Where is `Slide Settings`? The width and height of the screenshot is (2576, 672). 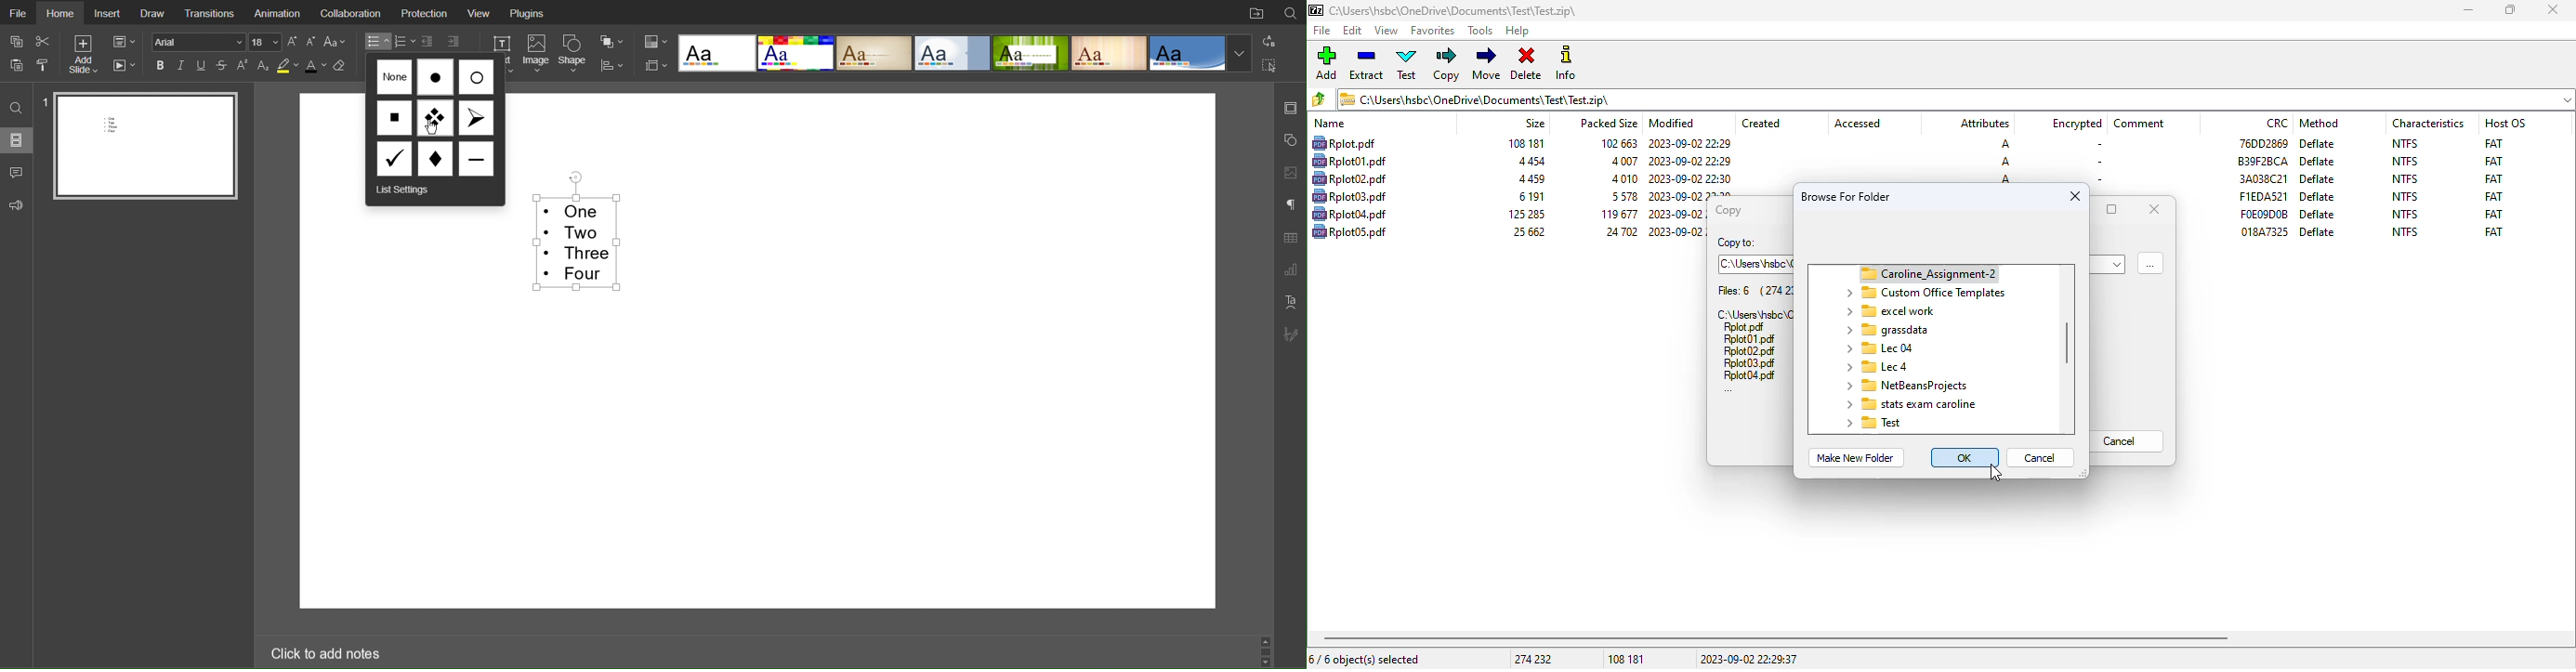
Slide Settings is located at coordinates (1291, 108).